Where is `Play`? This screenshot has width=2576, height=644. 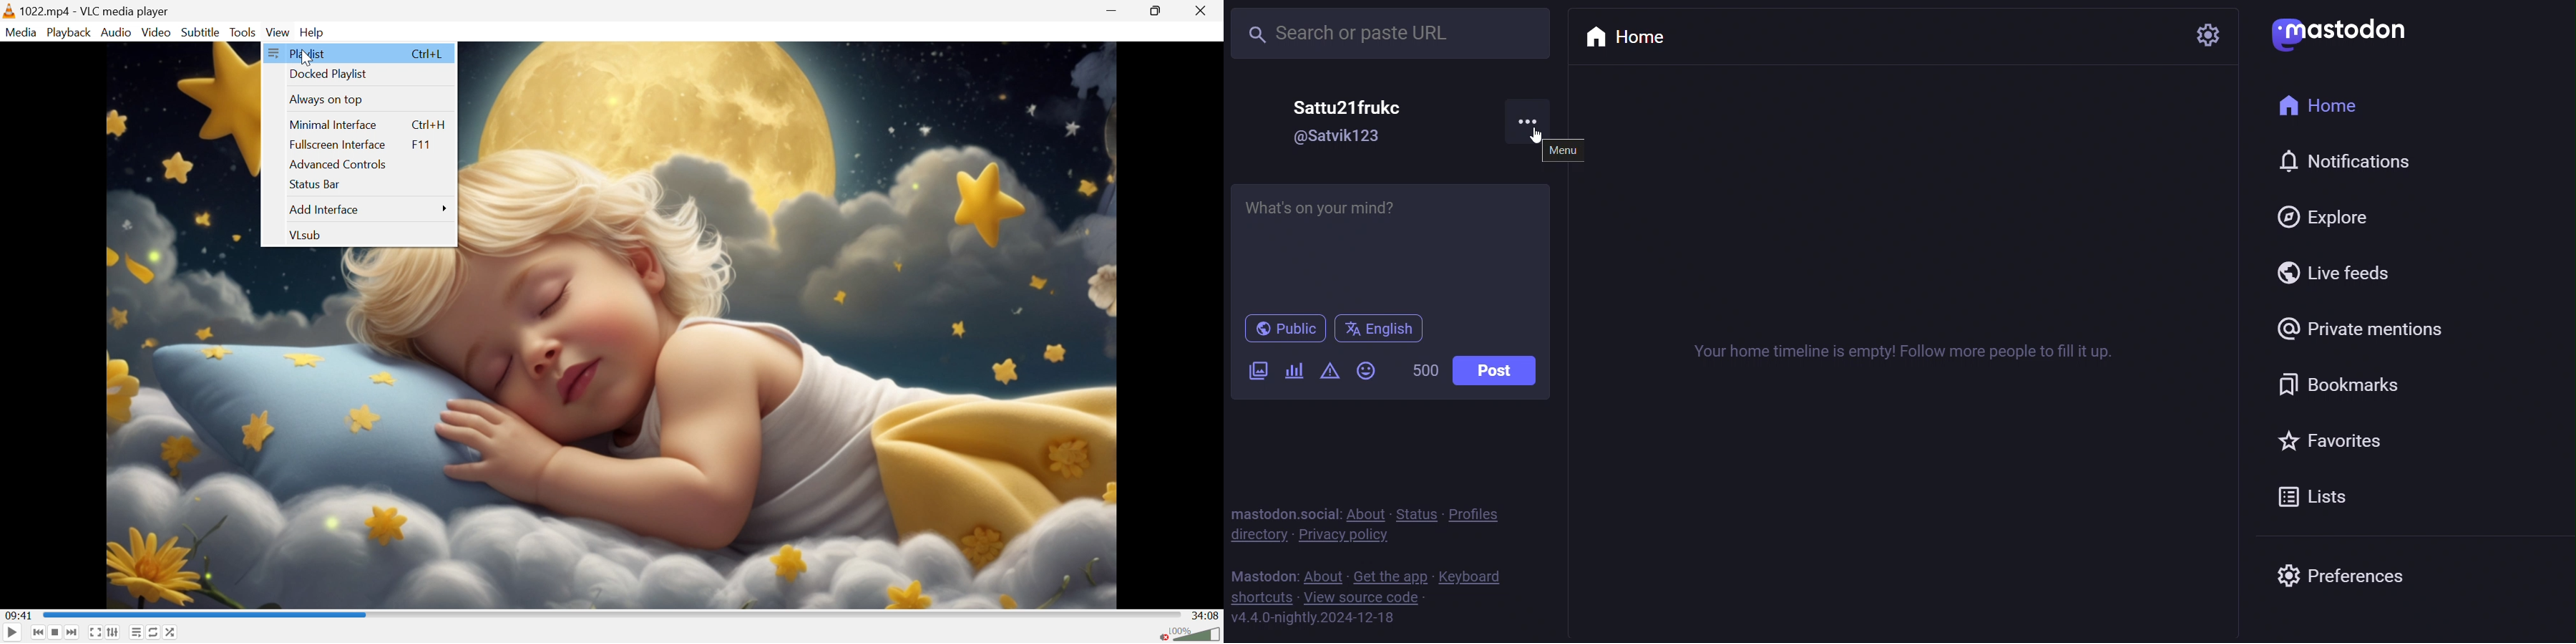 Play is located at coordinates (11, 634).